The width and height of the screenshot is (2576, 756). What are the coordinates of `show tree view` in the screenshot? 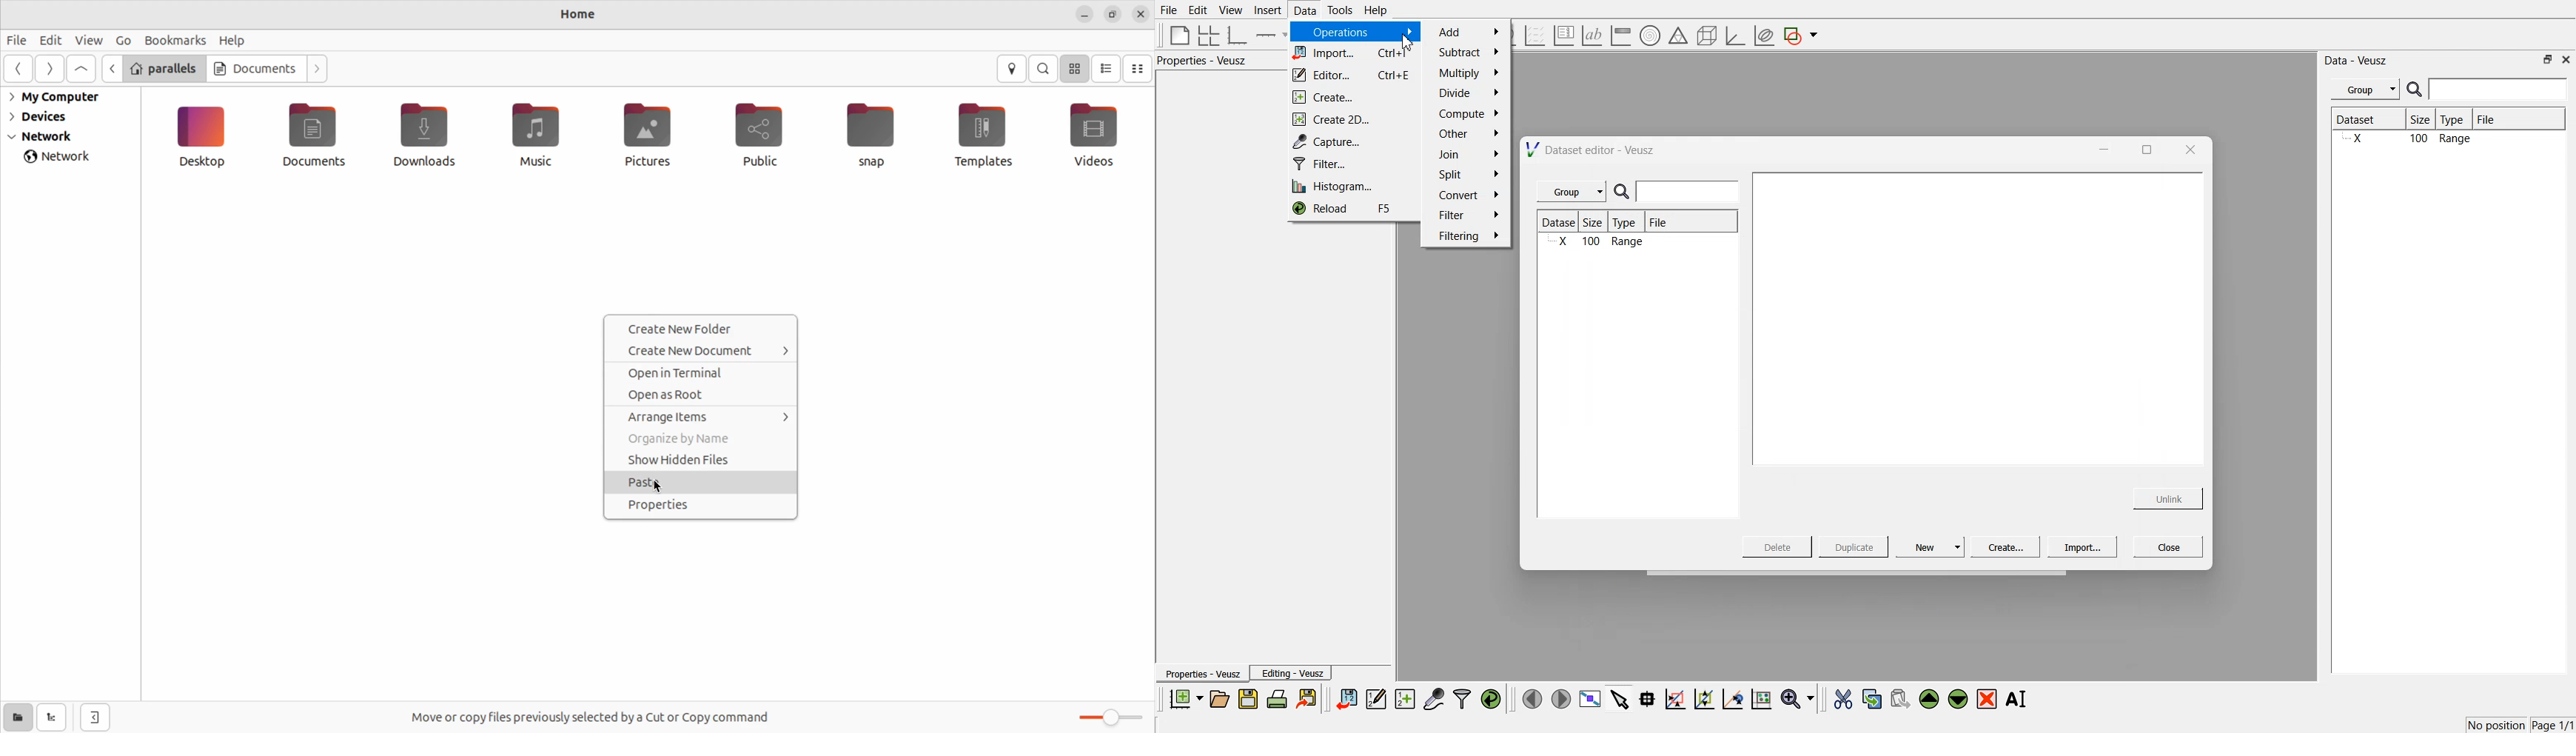 It's located at (51, 718).